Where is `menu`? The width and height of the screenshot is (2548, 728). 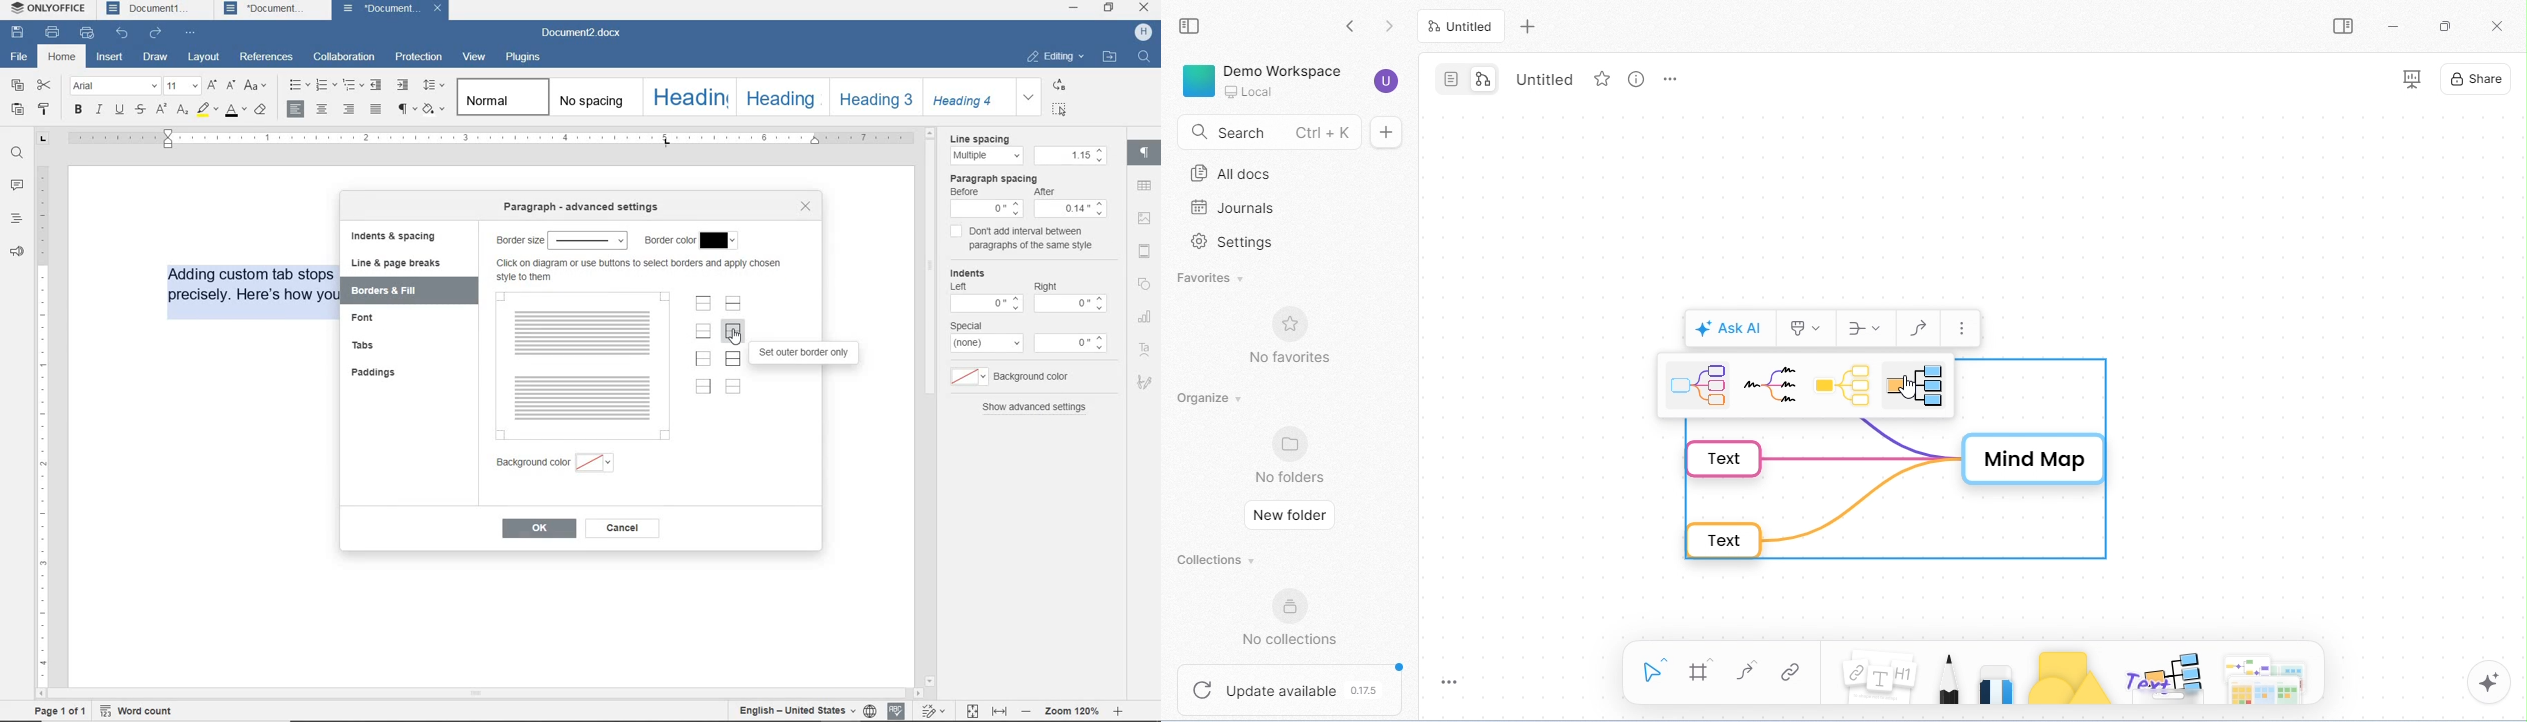 menu is located at coordinates (1073, 343).